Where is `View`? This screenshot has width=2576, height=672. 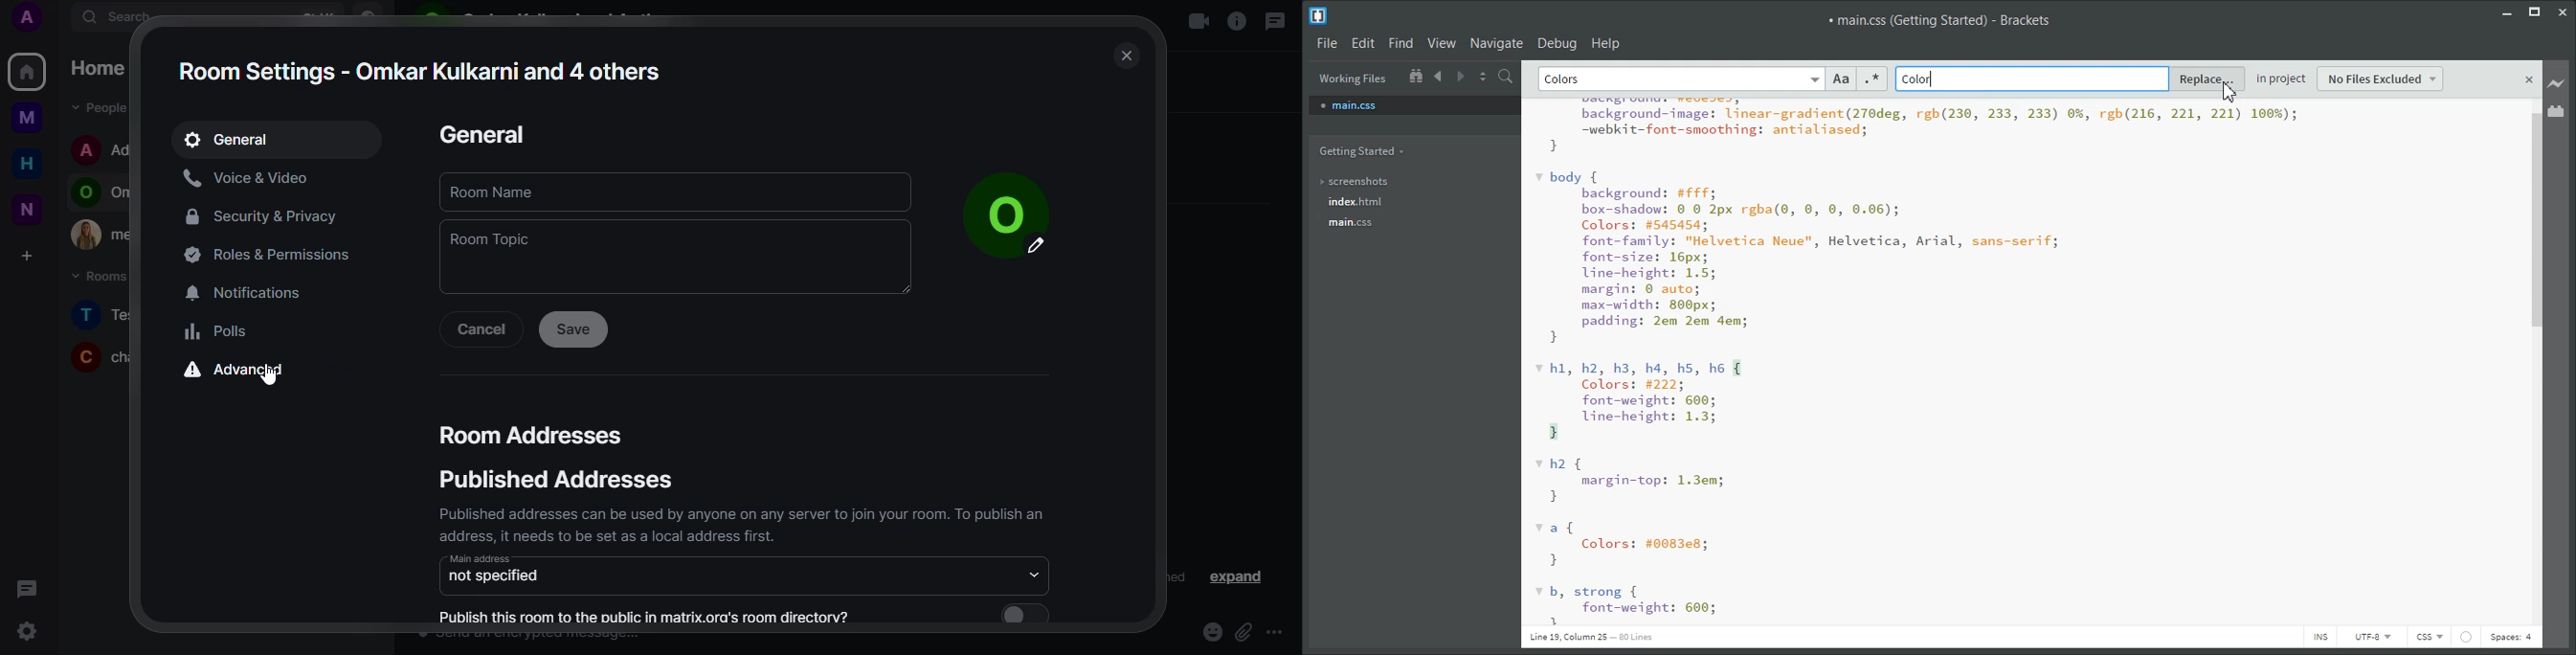
View is located at coordinates (1442, 42).